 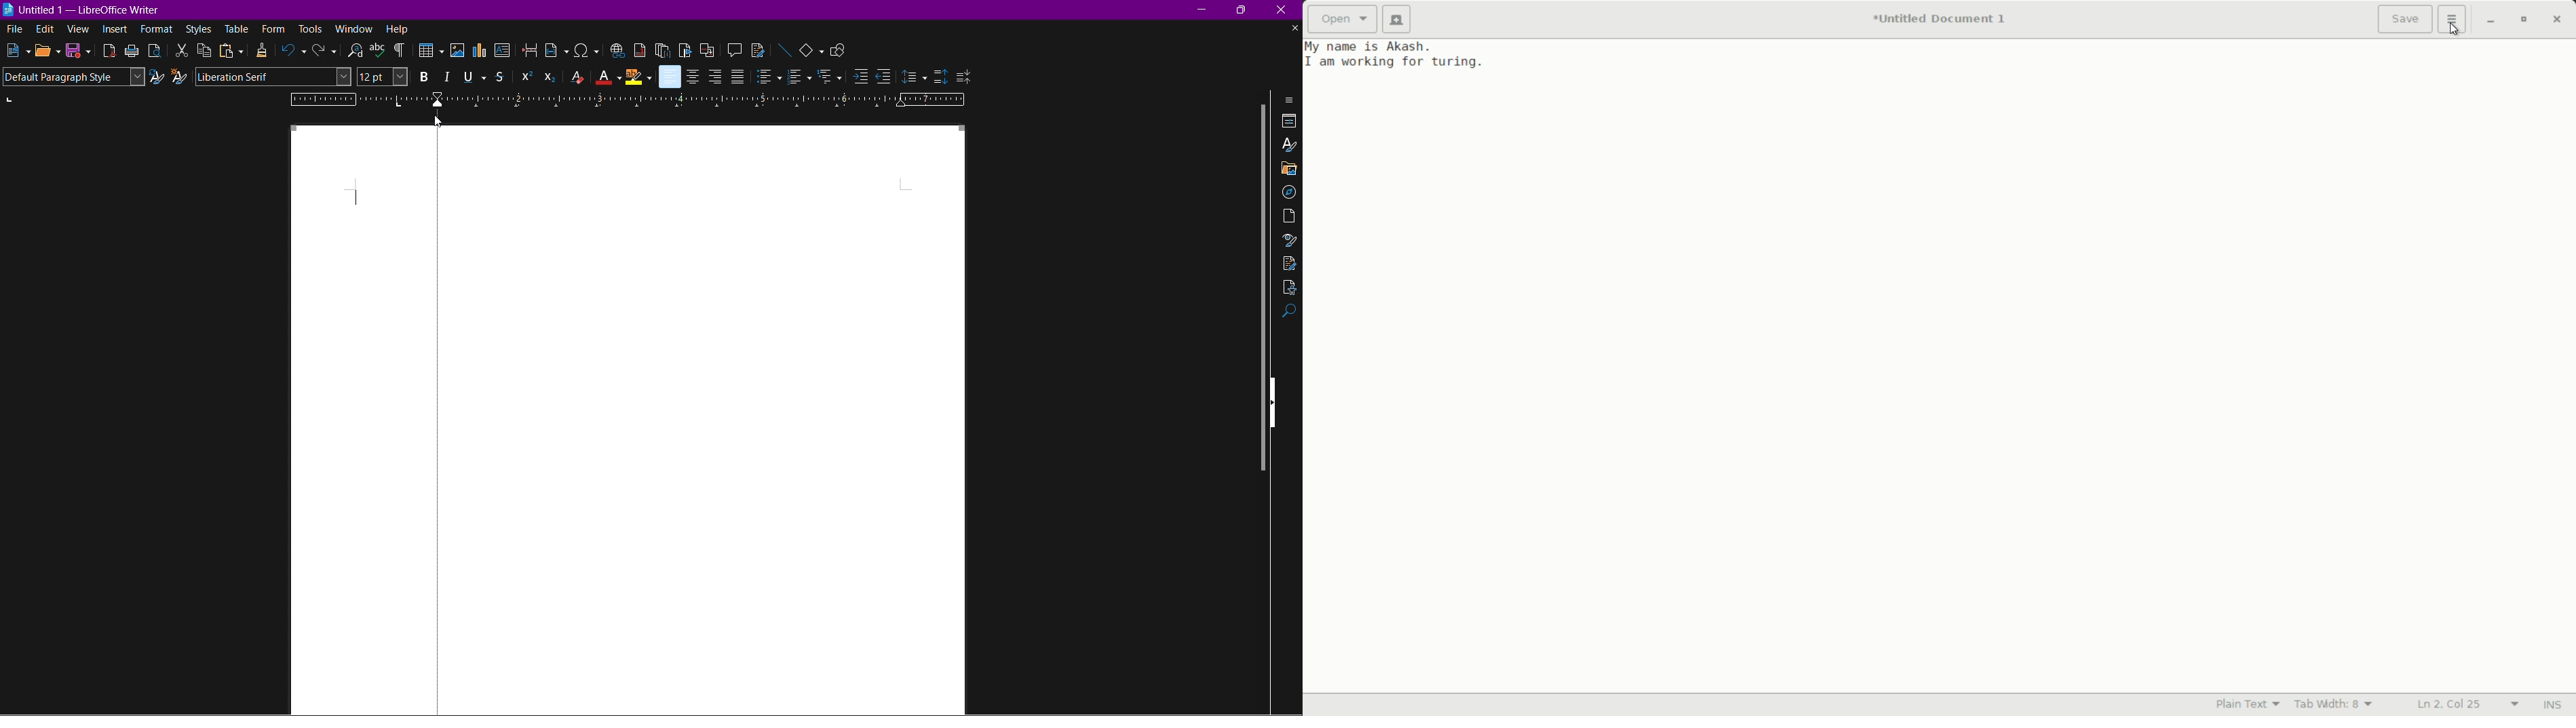 What do you see at coordinates (440, 121) in the screenshot?
I see `Cursor (Dragging)` at bounding box center [440, 121].